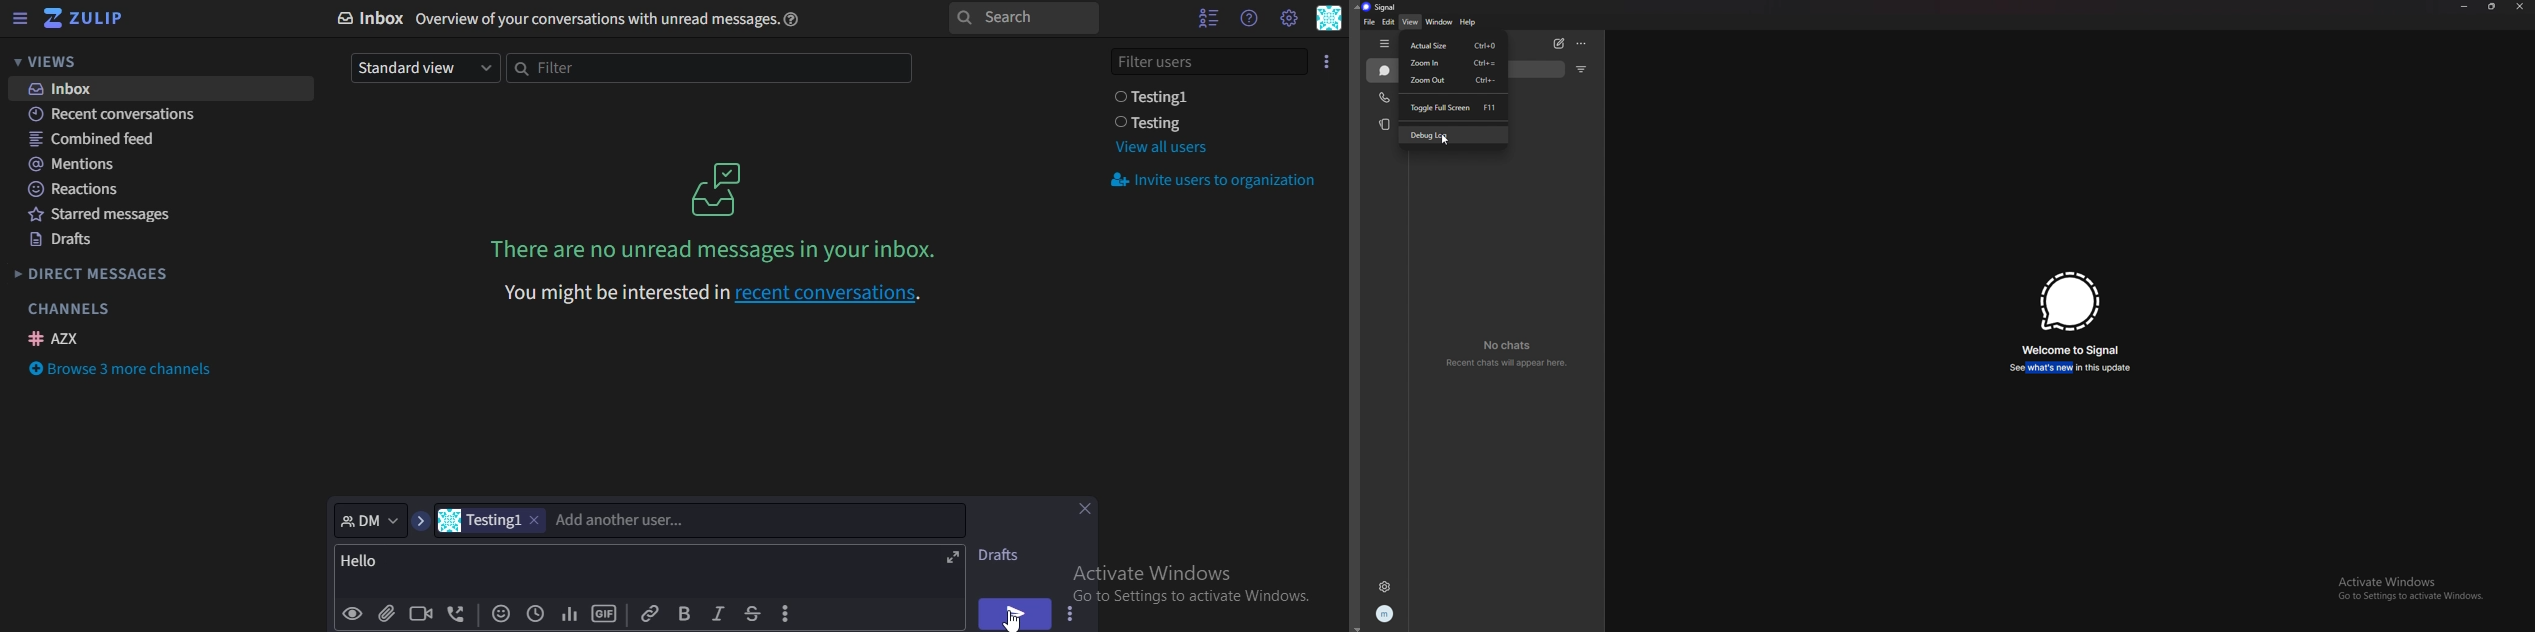  I want to click on inbox, so click(577, 19).